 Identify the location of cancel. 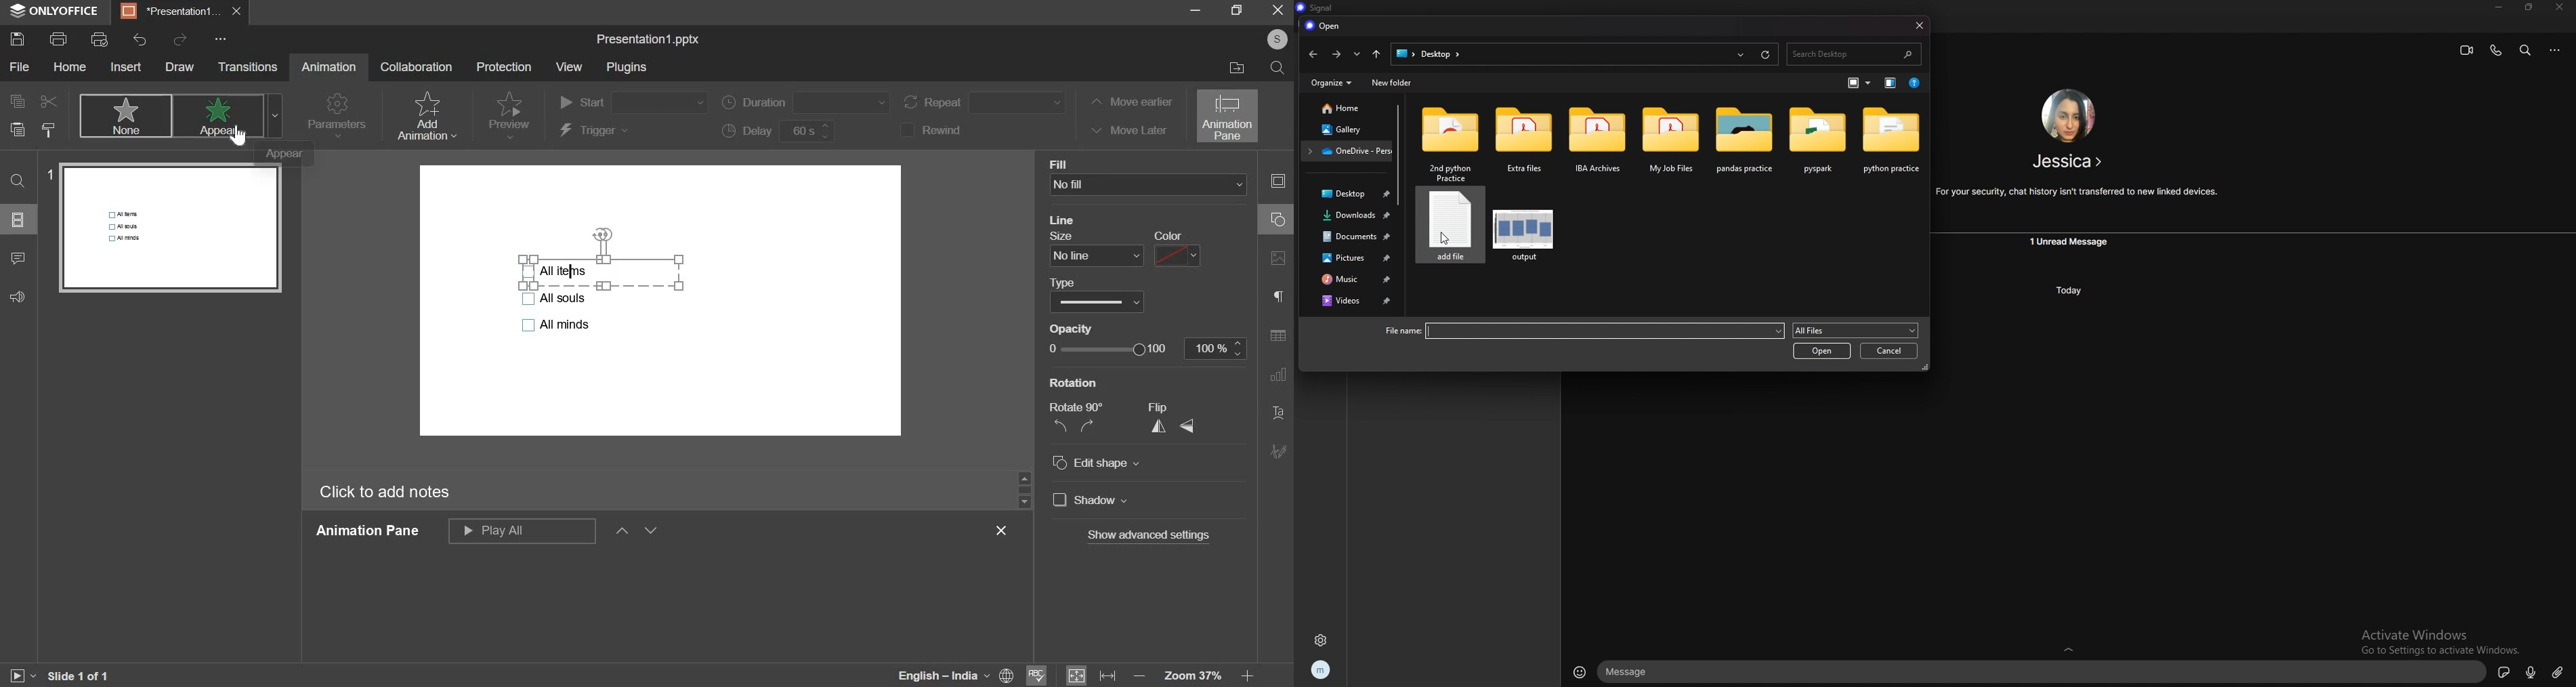
(1890, 350).